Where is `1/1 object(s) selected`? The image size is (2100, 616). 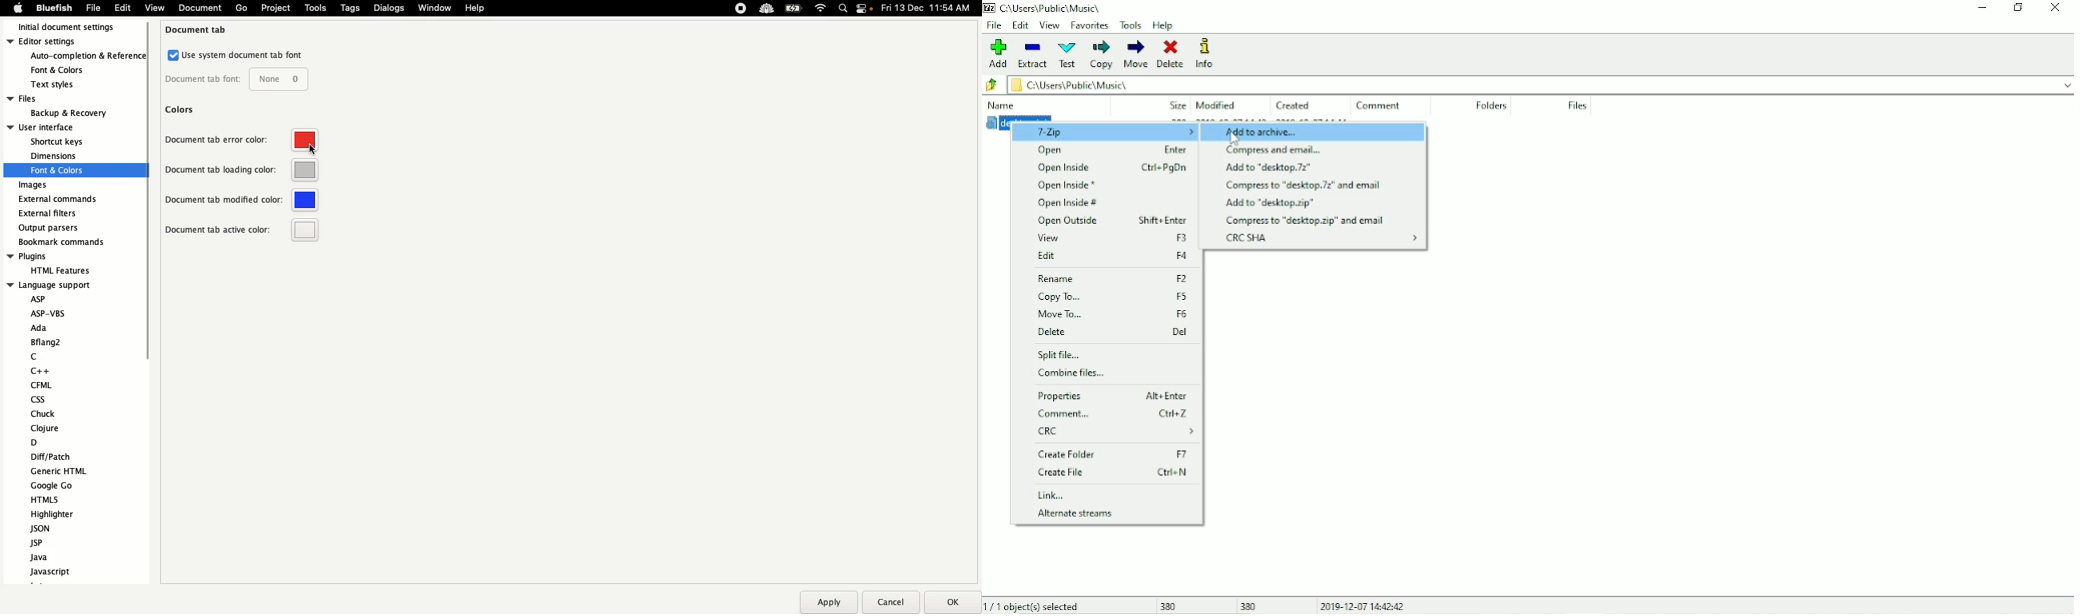
1/1 object(s) selected is located at coordinates (1035, 605).